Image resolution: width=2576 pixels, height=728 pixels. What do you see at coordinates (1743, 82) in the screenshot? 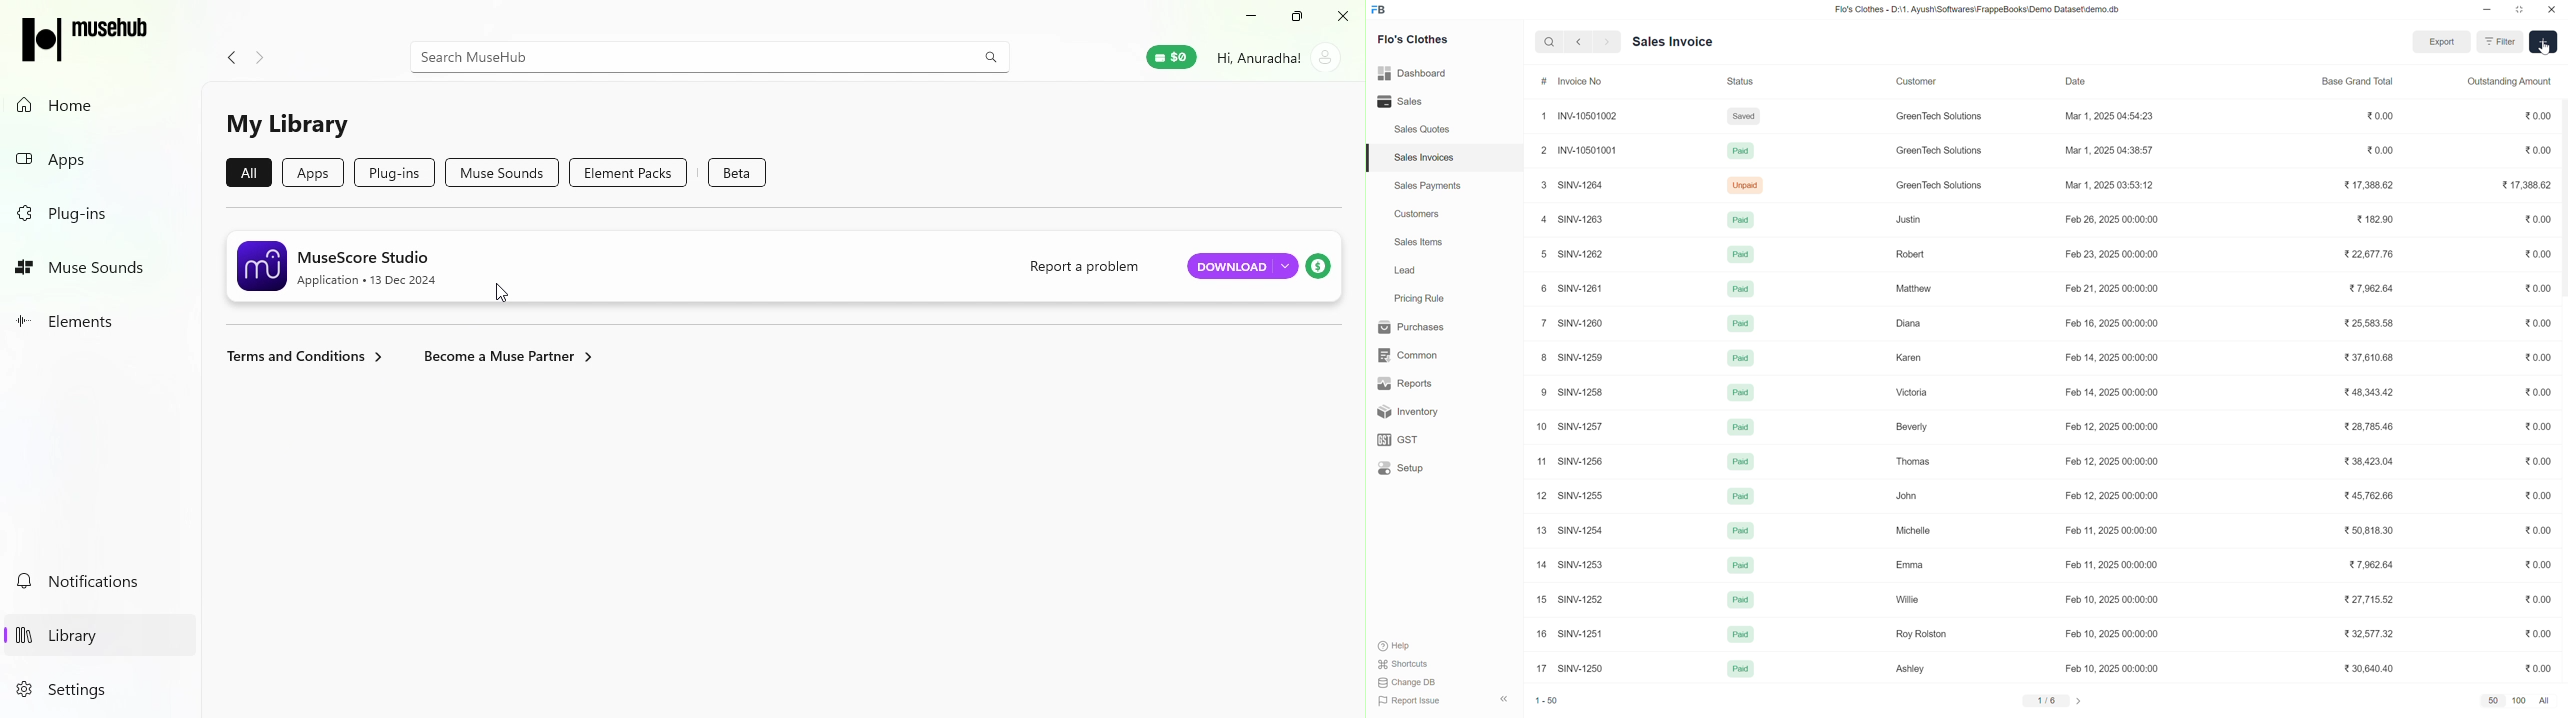
I see `Status` at bounding box center [1743, 82].